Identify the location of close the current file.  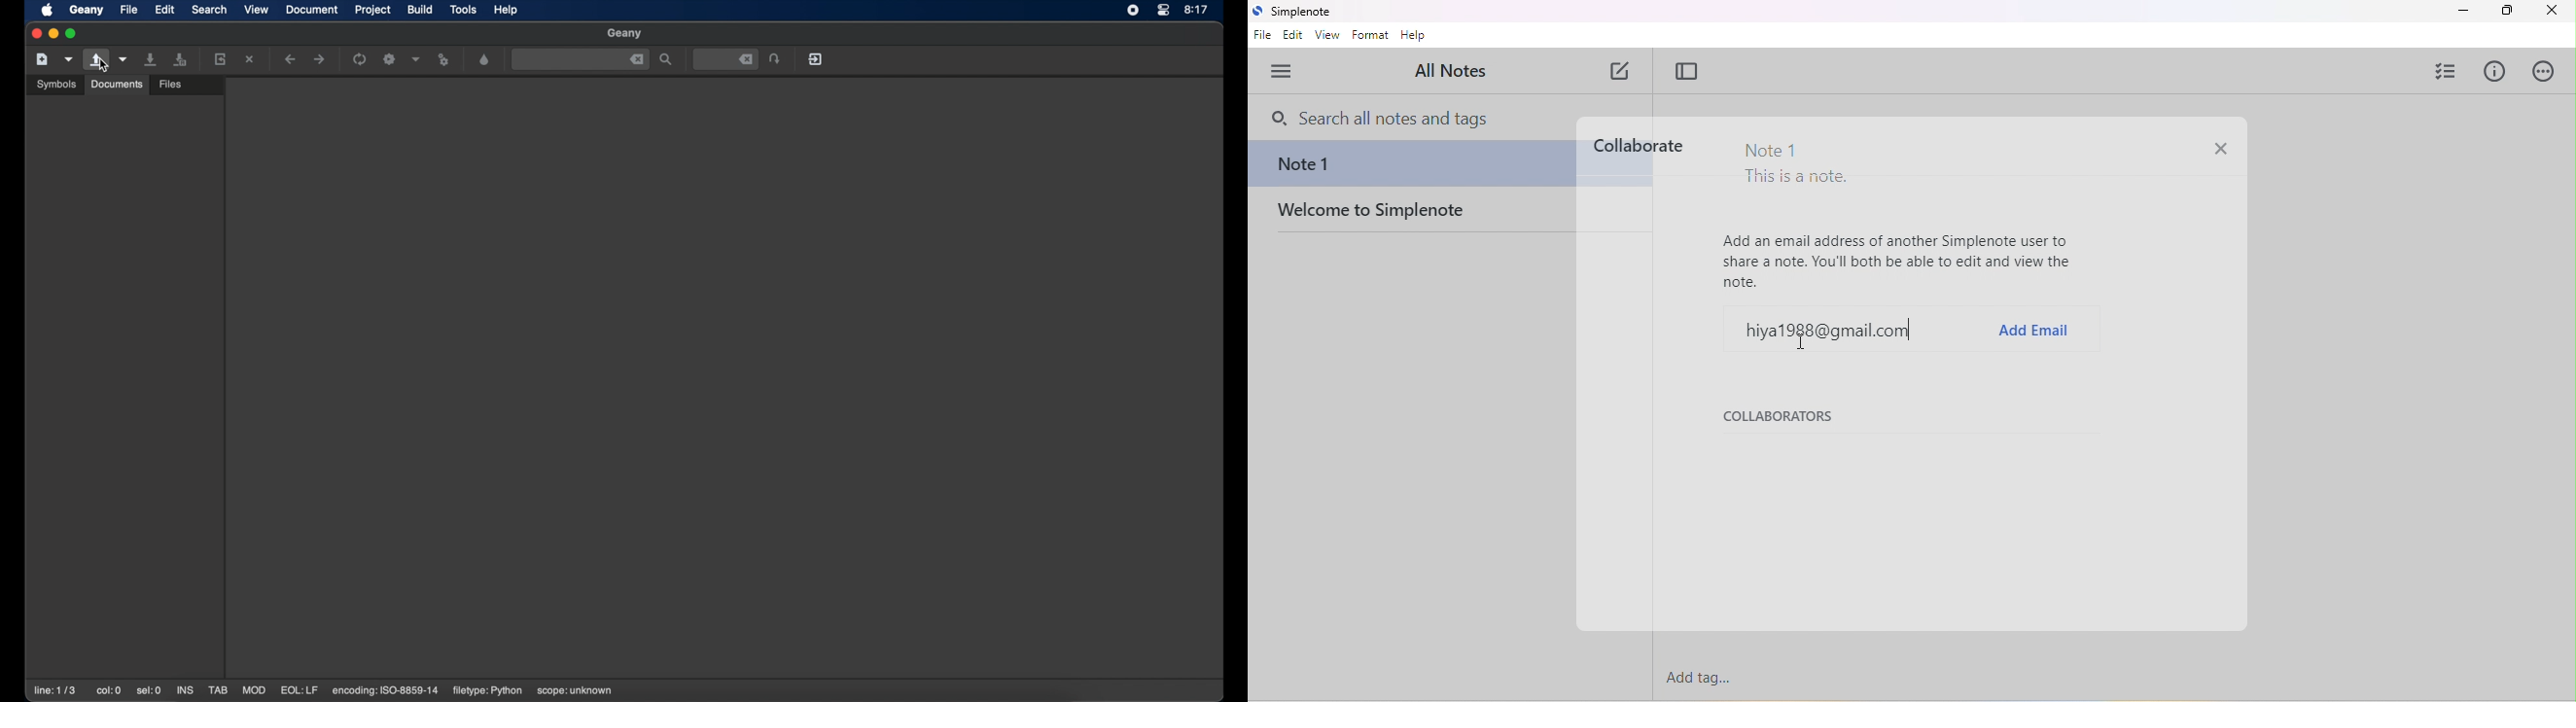
(250, 58).